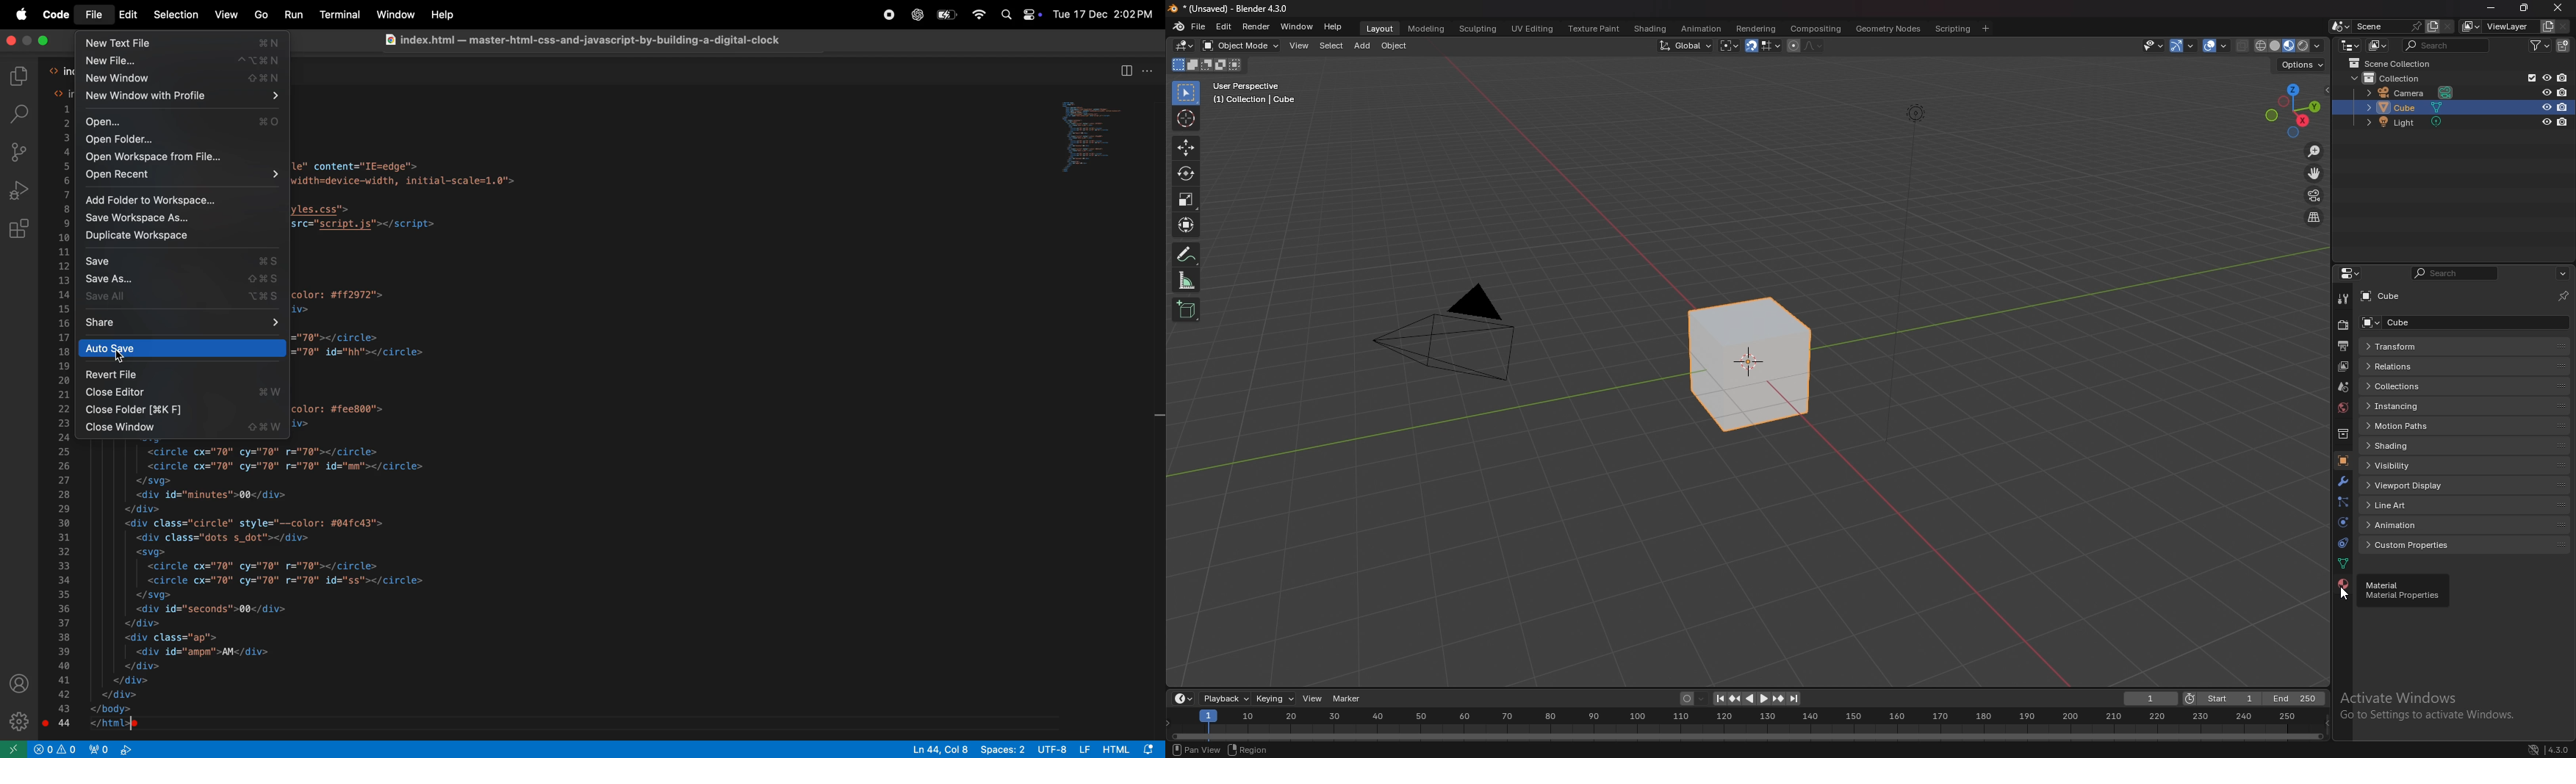 This screenshot has width=2576, height=784. What do you see at coordinates (19, 232) in the screenshot?
I see `extensions` at bounding box center [19, 232].